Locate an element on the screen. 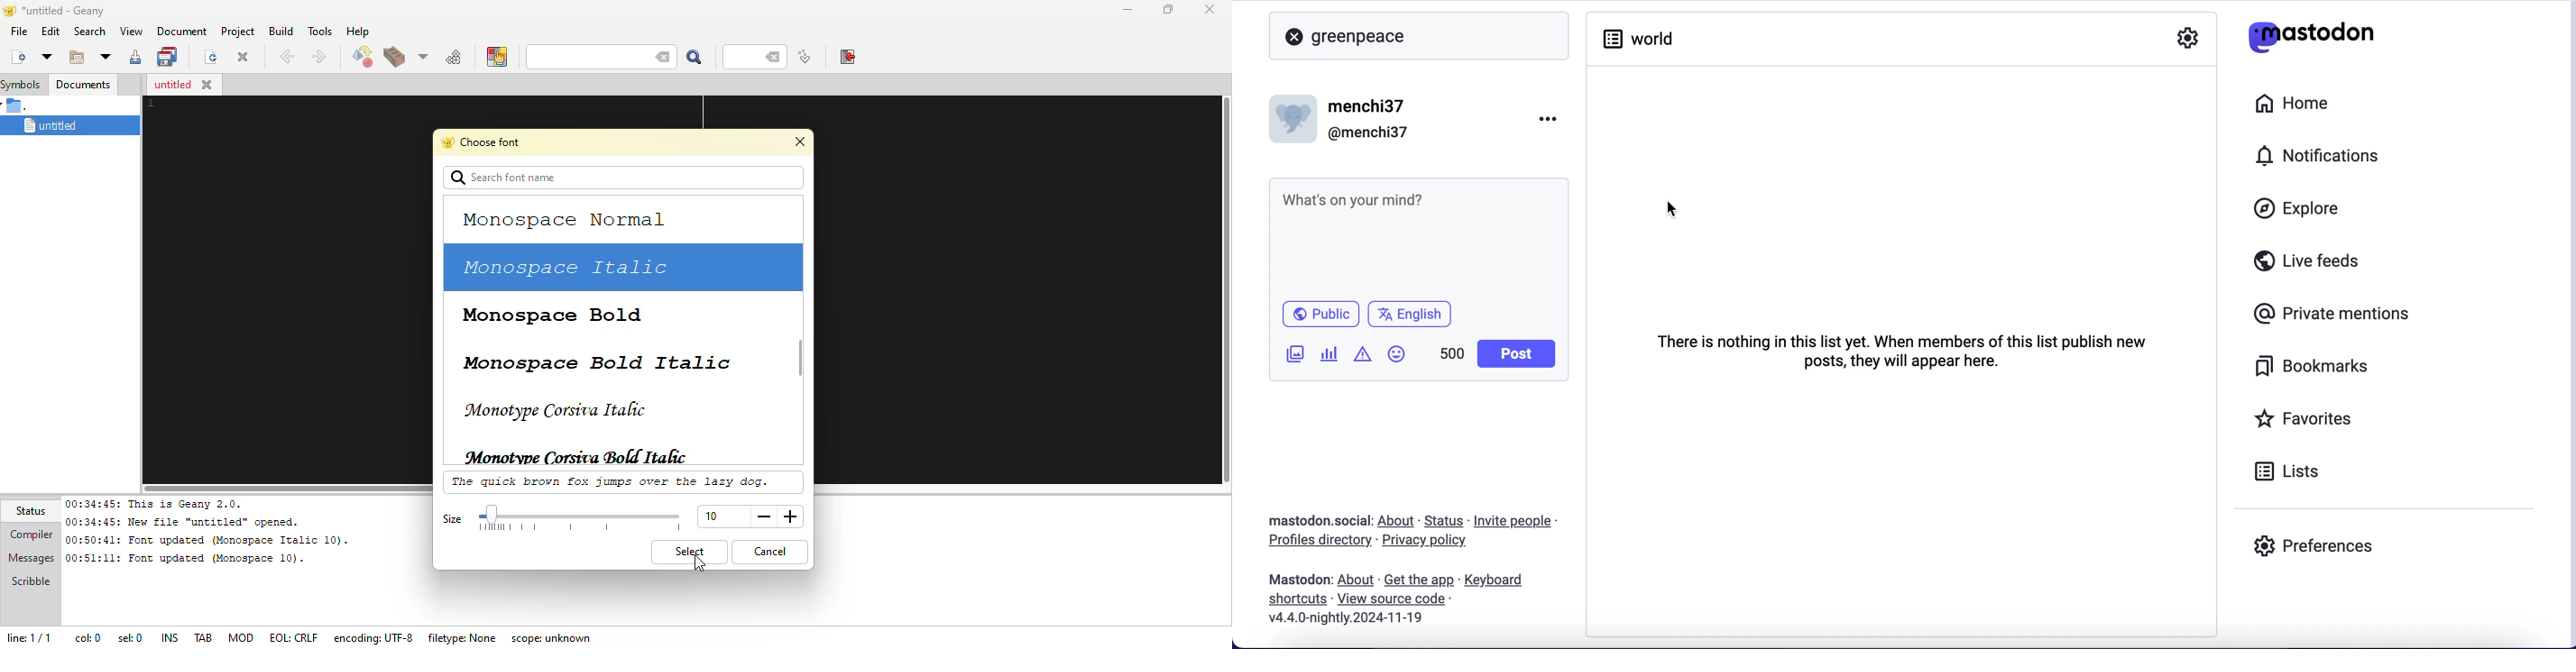 The height and width of the screenshot is (672, 2576). filetype: none is located at coordinates (463, 635).